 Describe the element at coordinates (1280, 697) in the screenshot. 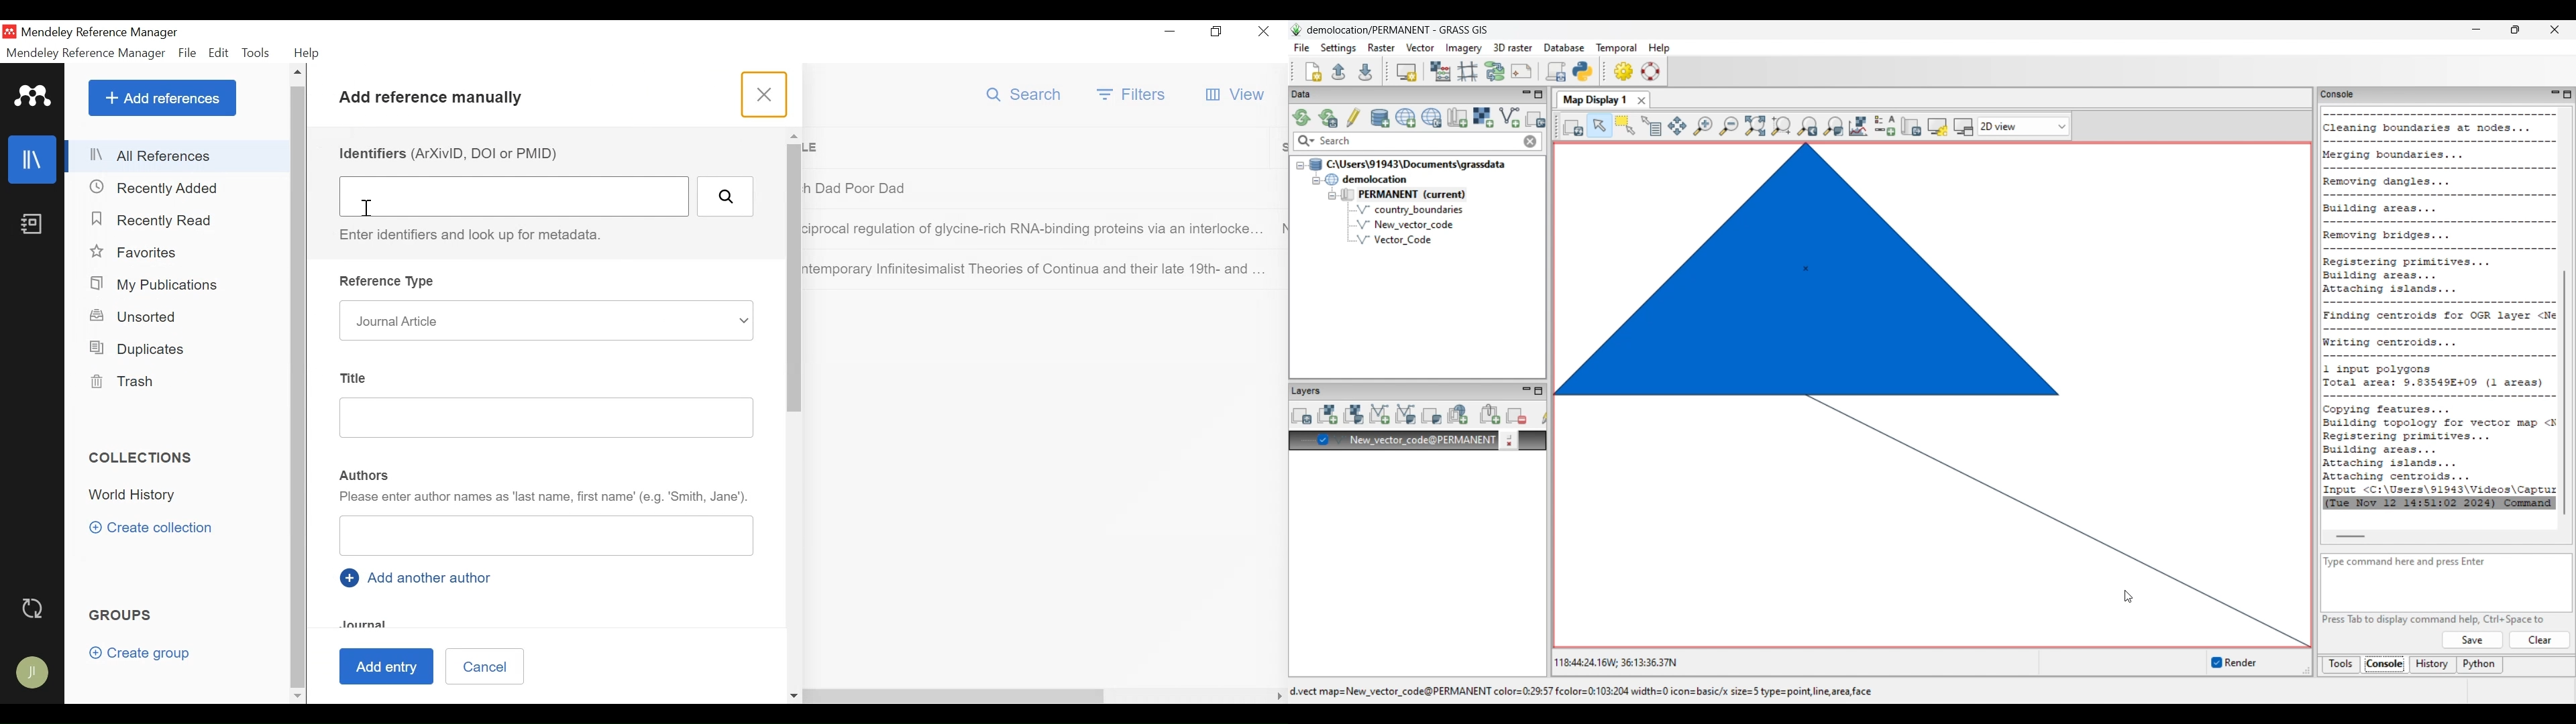

I see `Scroll Right` at that location.